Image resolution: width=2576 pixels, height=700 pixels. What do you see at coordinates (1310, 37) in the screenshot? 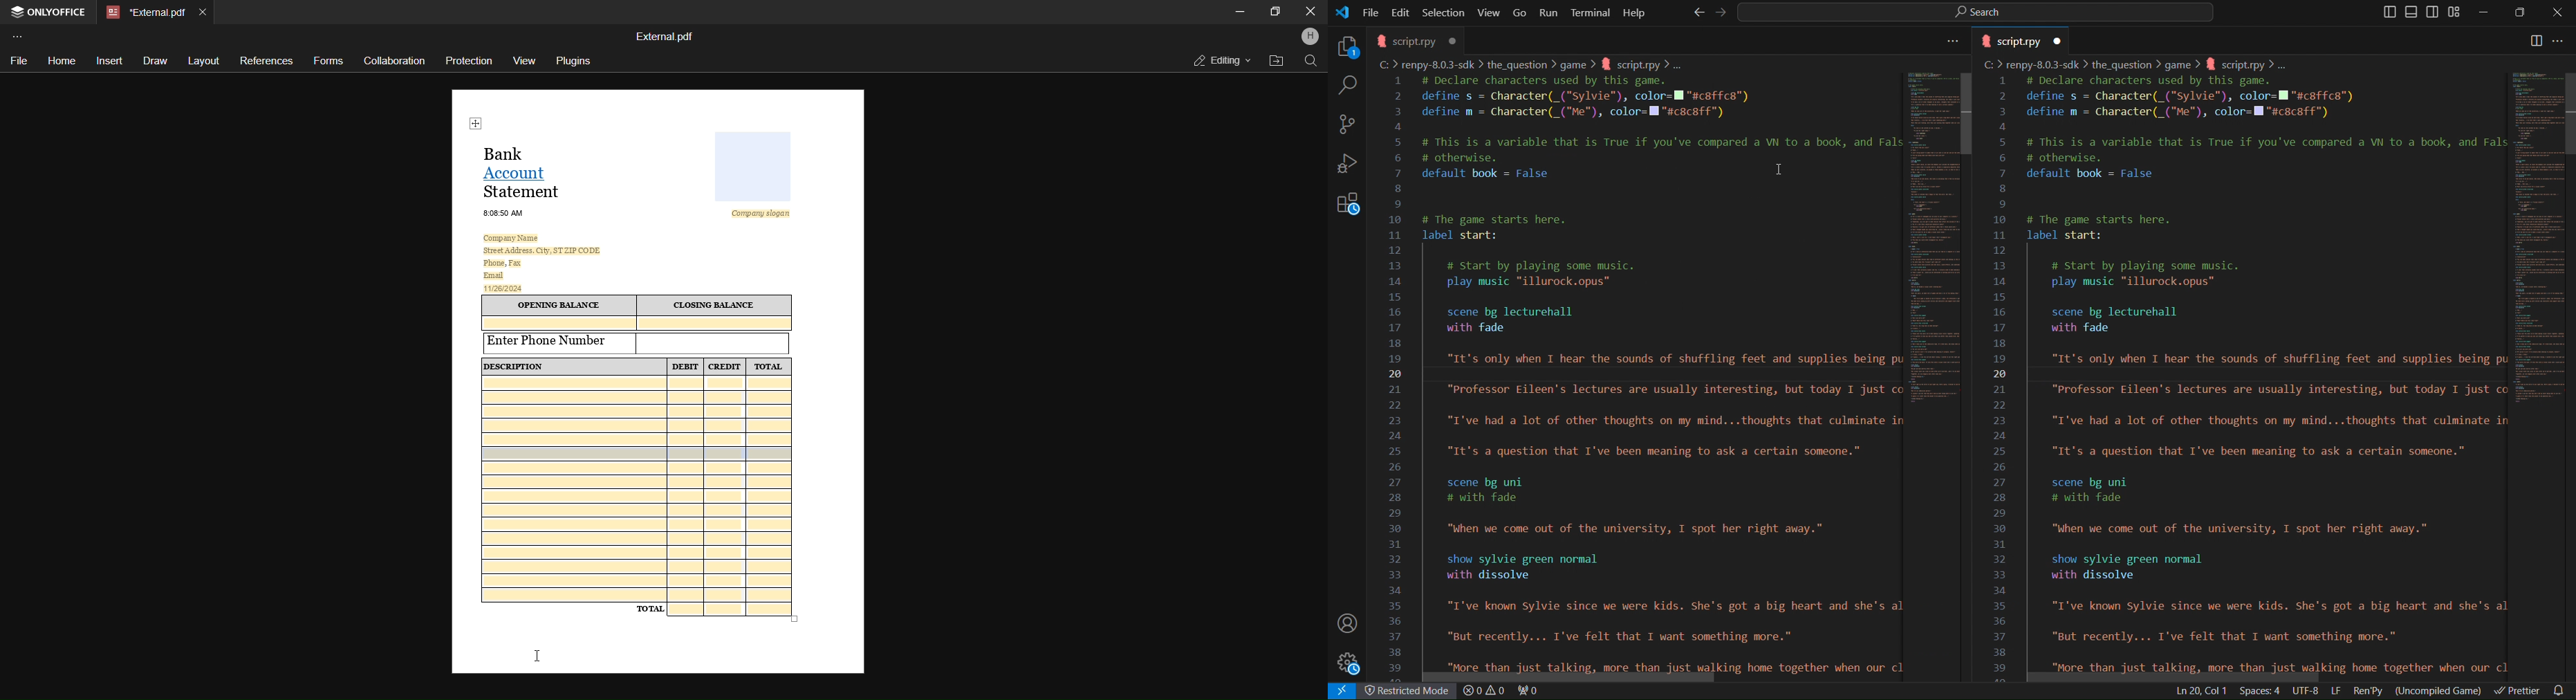
I see `profile` at bounding box center [1310, 37].